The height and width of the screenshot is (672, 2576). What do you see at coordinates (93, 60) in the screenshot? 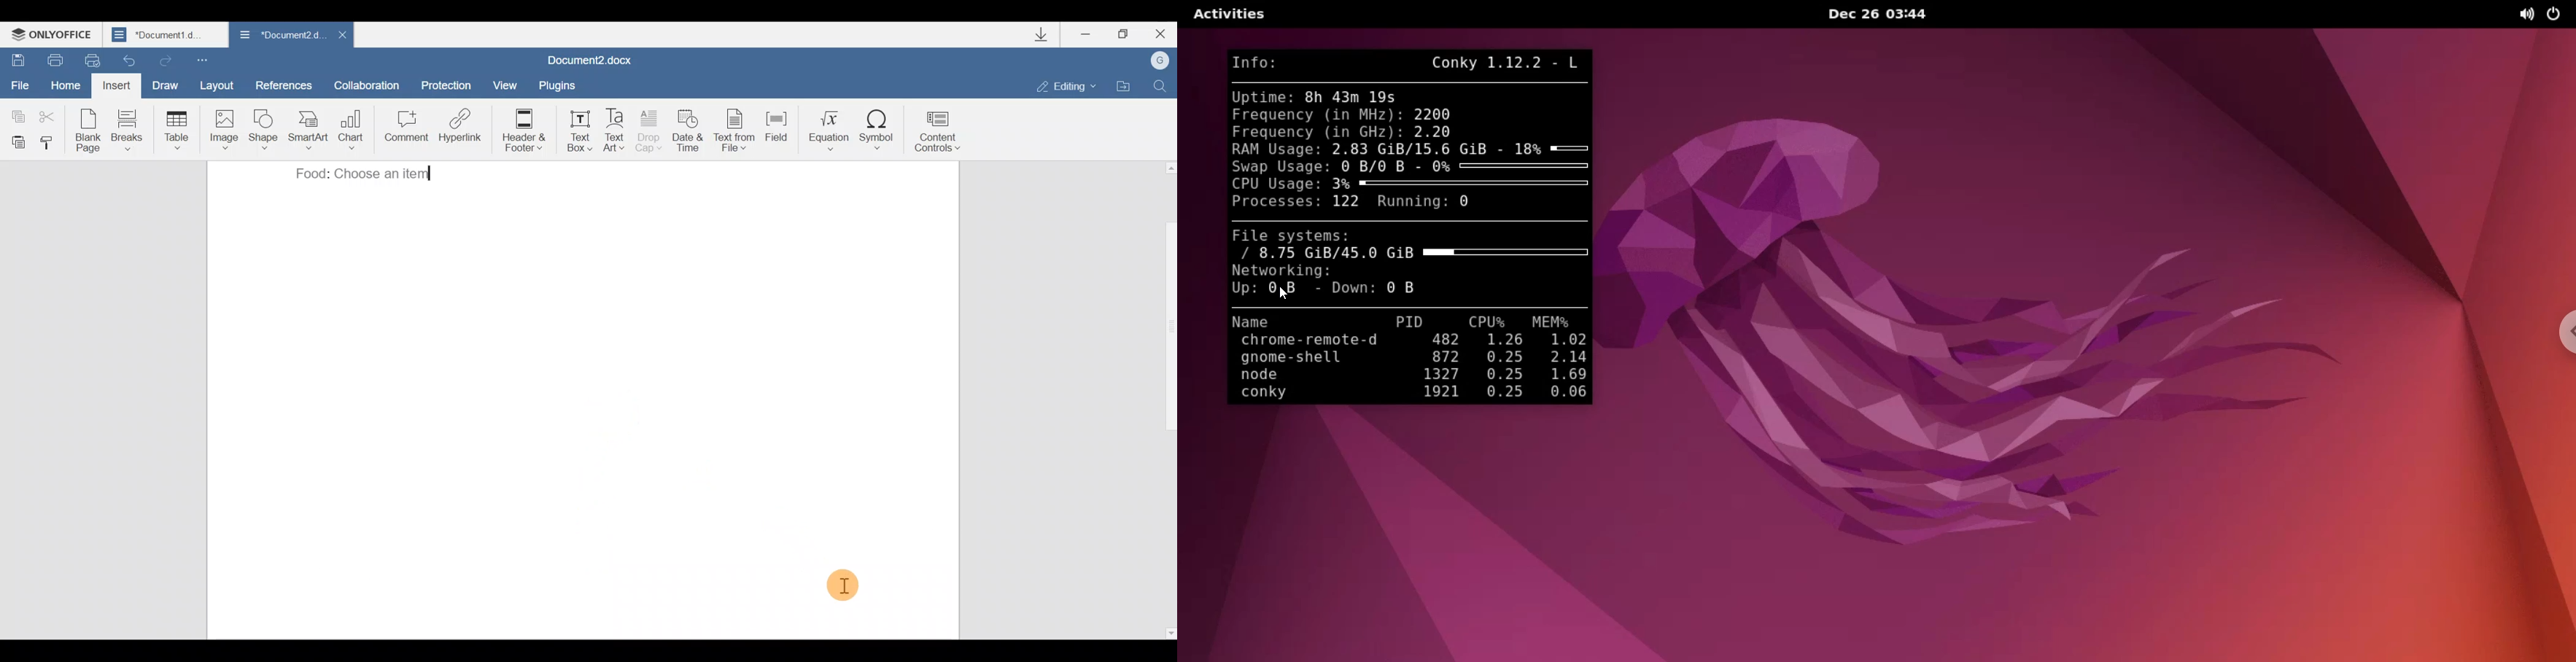
I see `Quick print` at bounding box center [93, 60].